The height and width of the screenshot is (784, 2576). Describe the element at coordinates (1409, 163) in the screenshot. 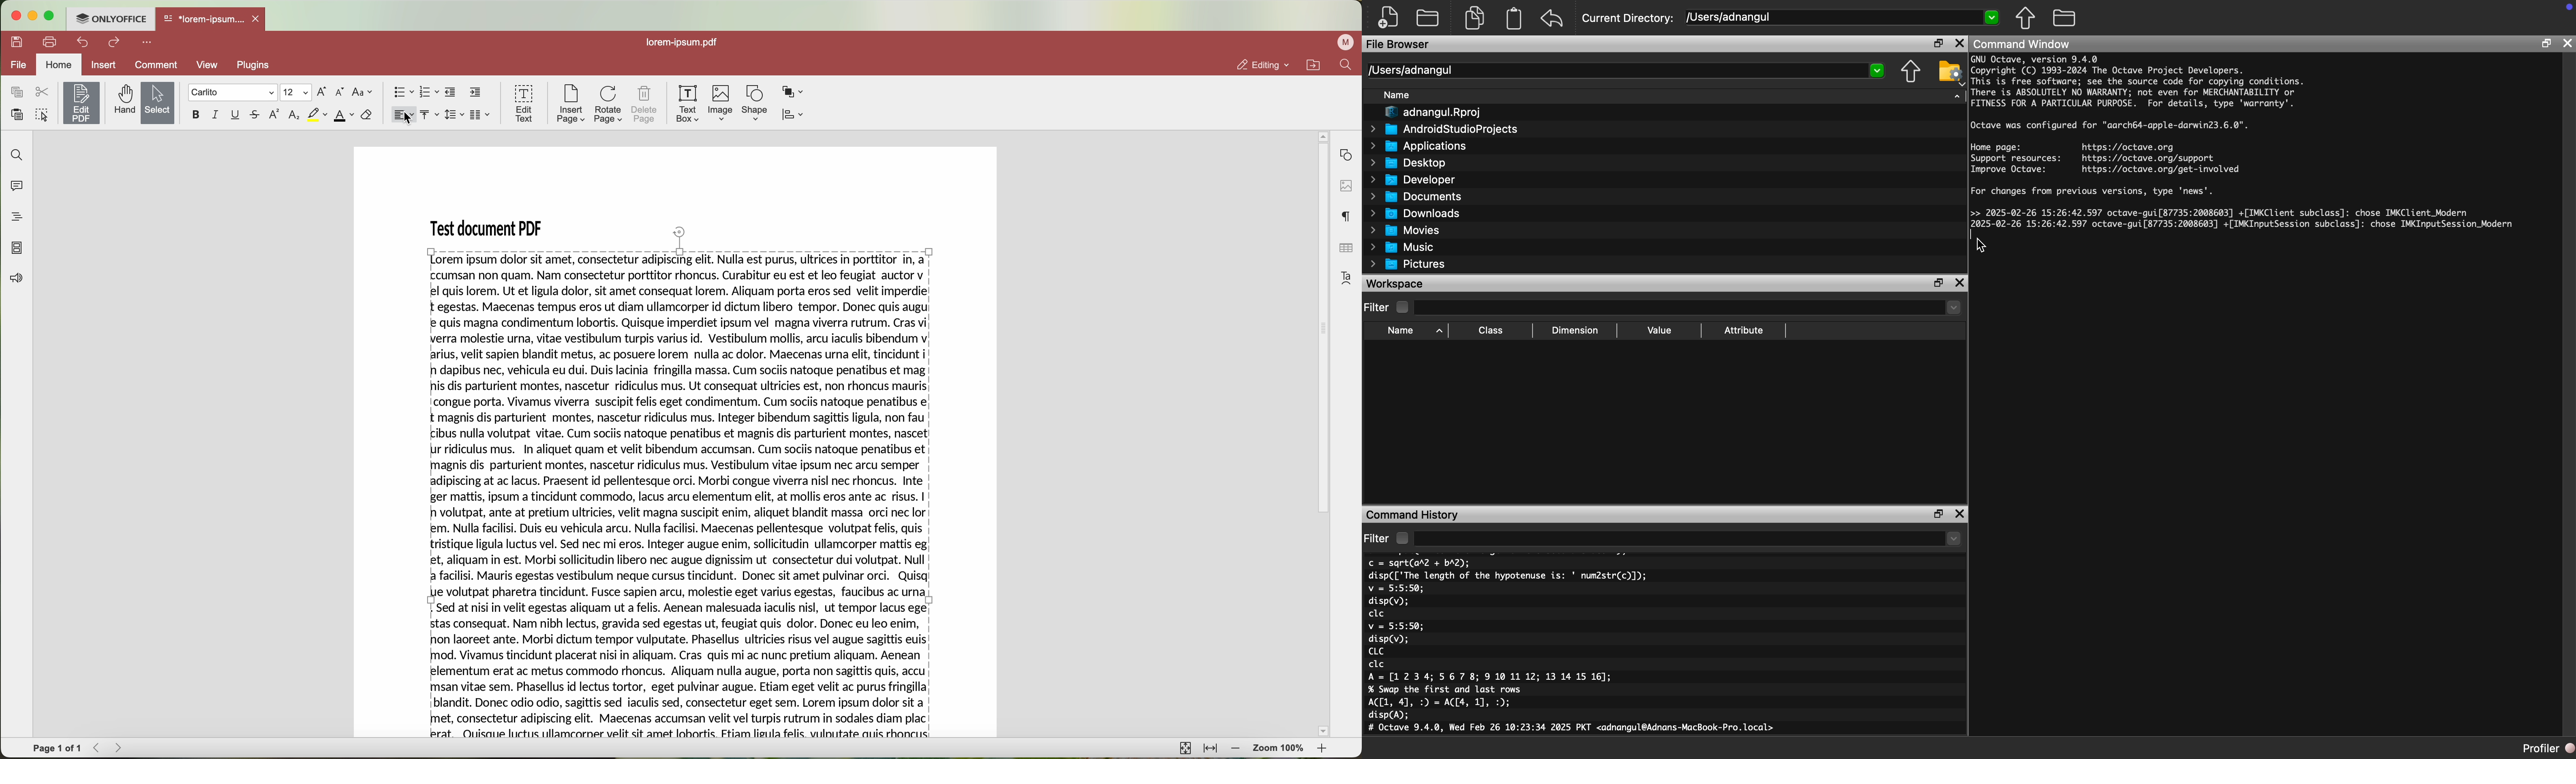

I see `Desktop` at that location.